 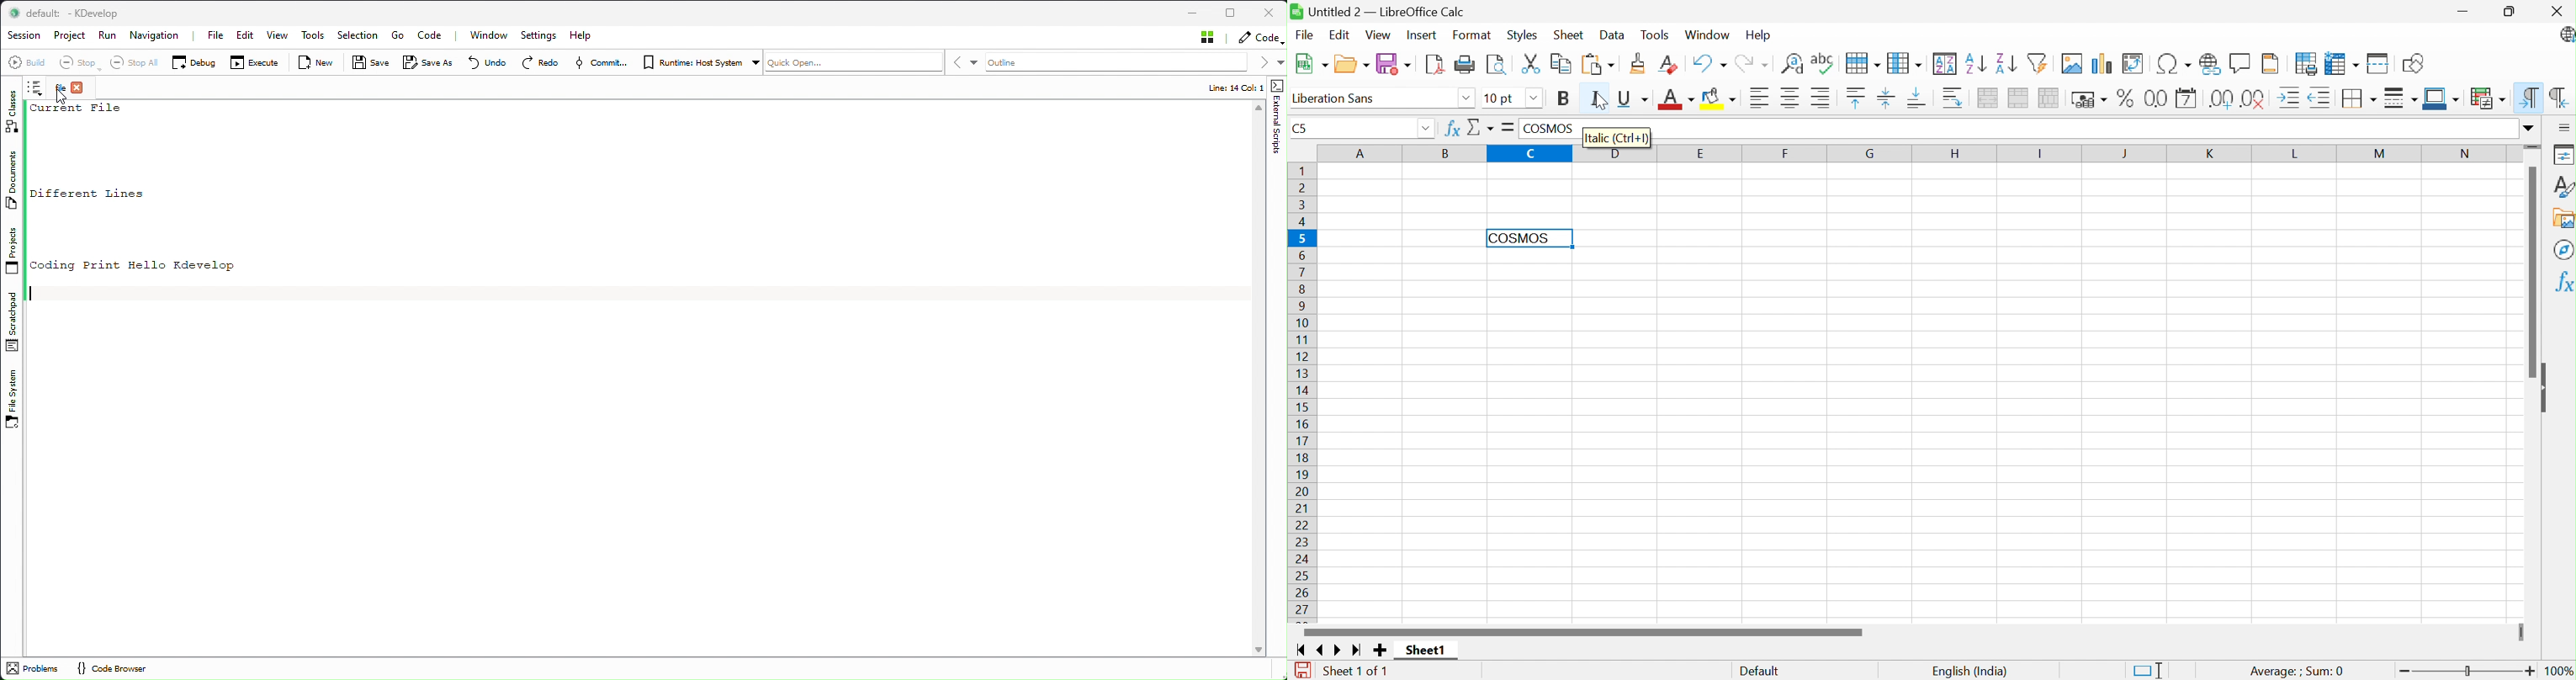 What do you see at coordinates (2488, 96) in the screenshot?
I see `Conditional` at bounding box center [2488, 96].